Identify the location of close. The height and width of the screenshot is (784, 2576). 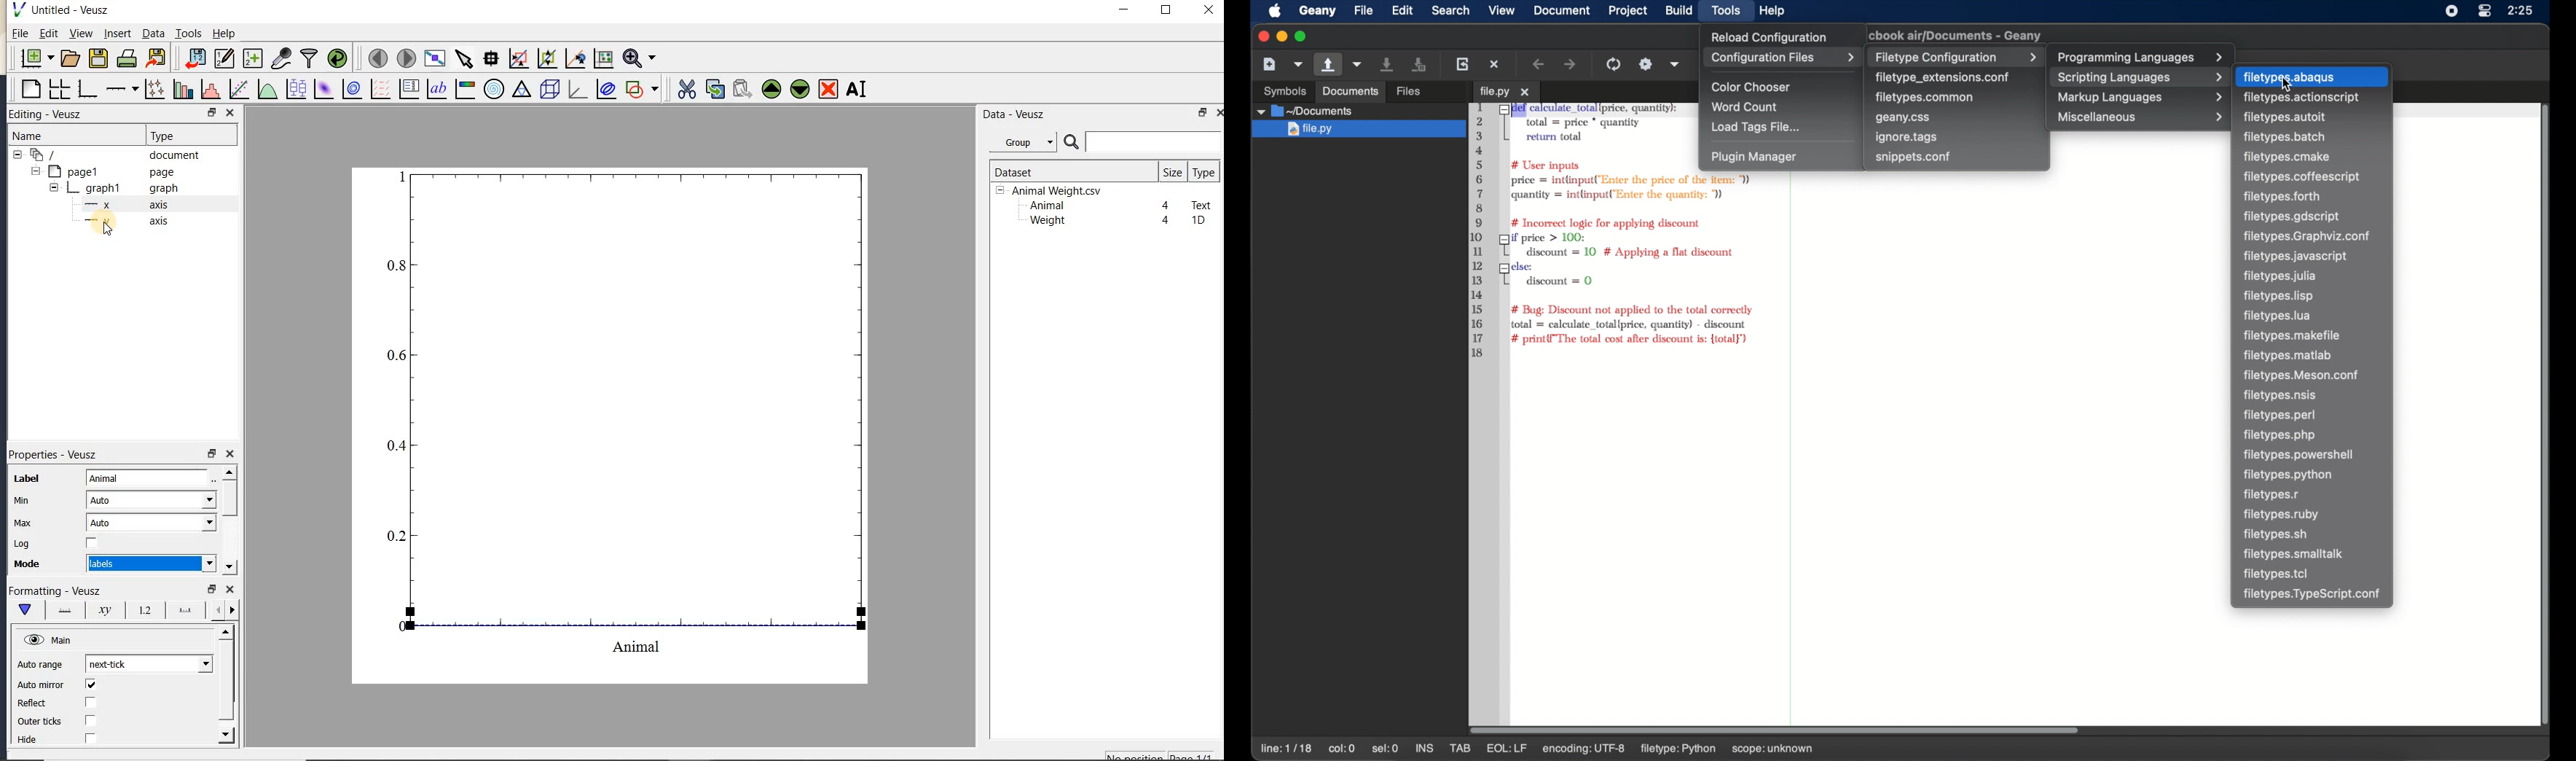
(229, 454).